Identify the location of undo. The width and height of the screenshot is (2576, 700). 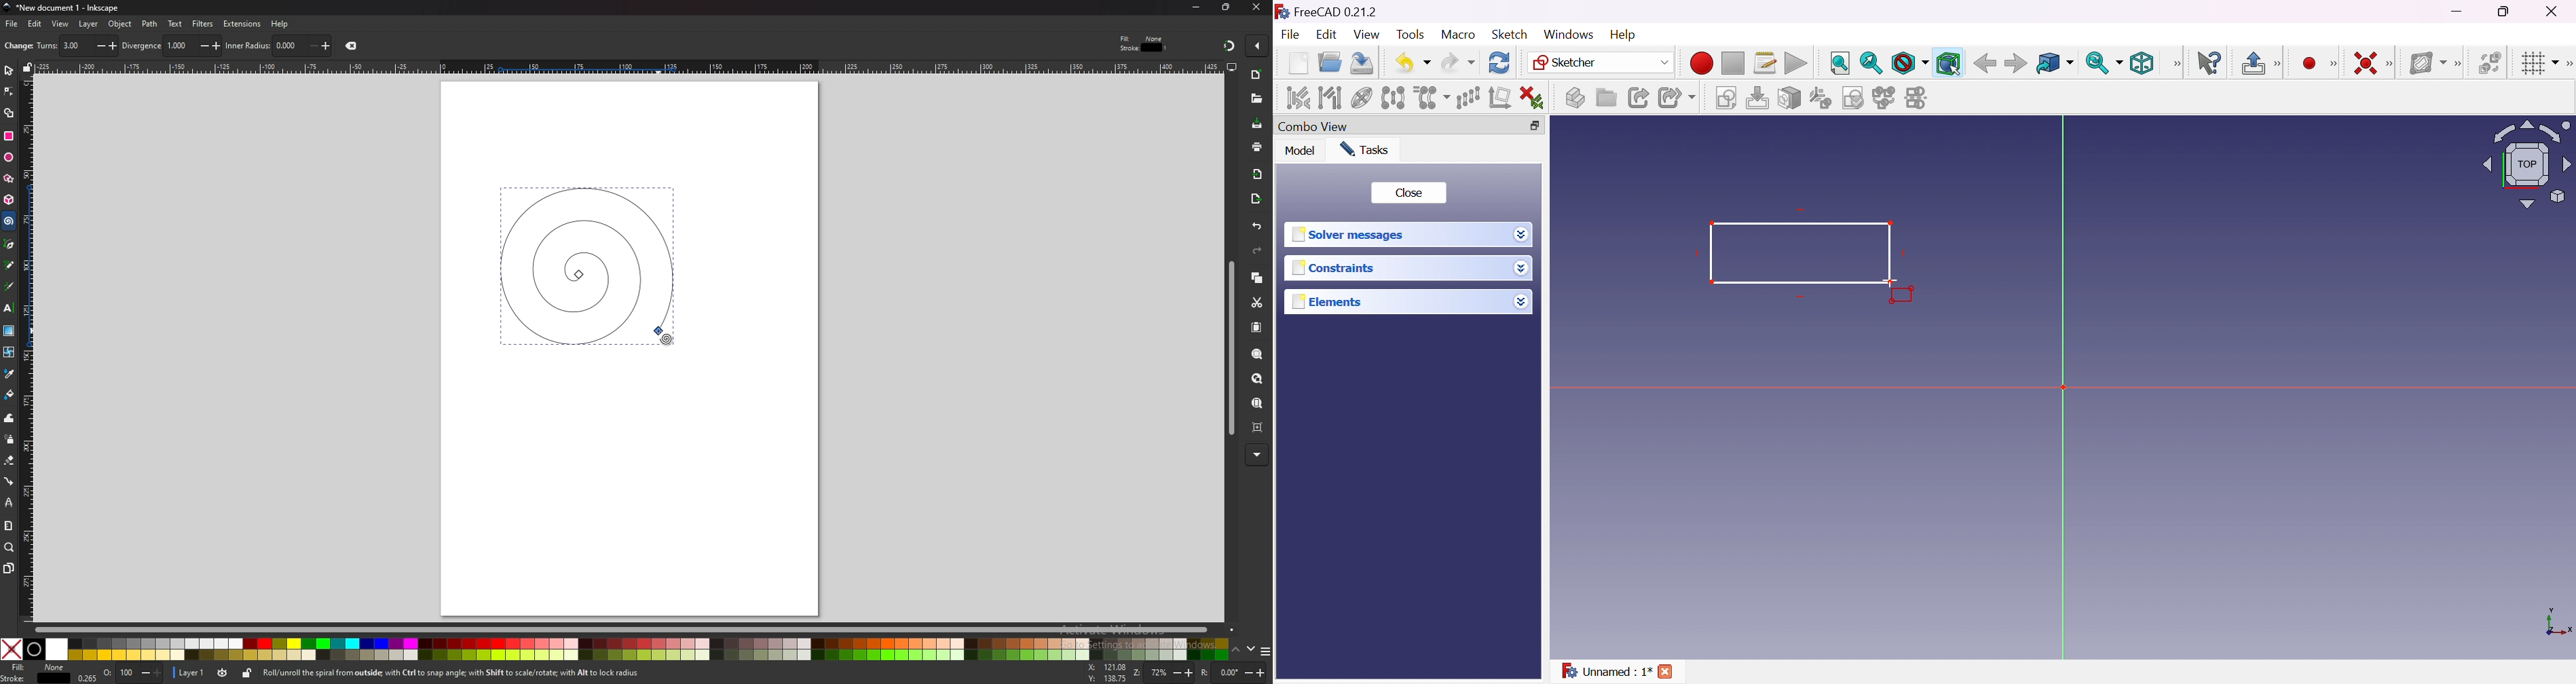
(1257, 226).